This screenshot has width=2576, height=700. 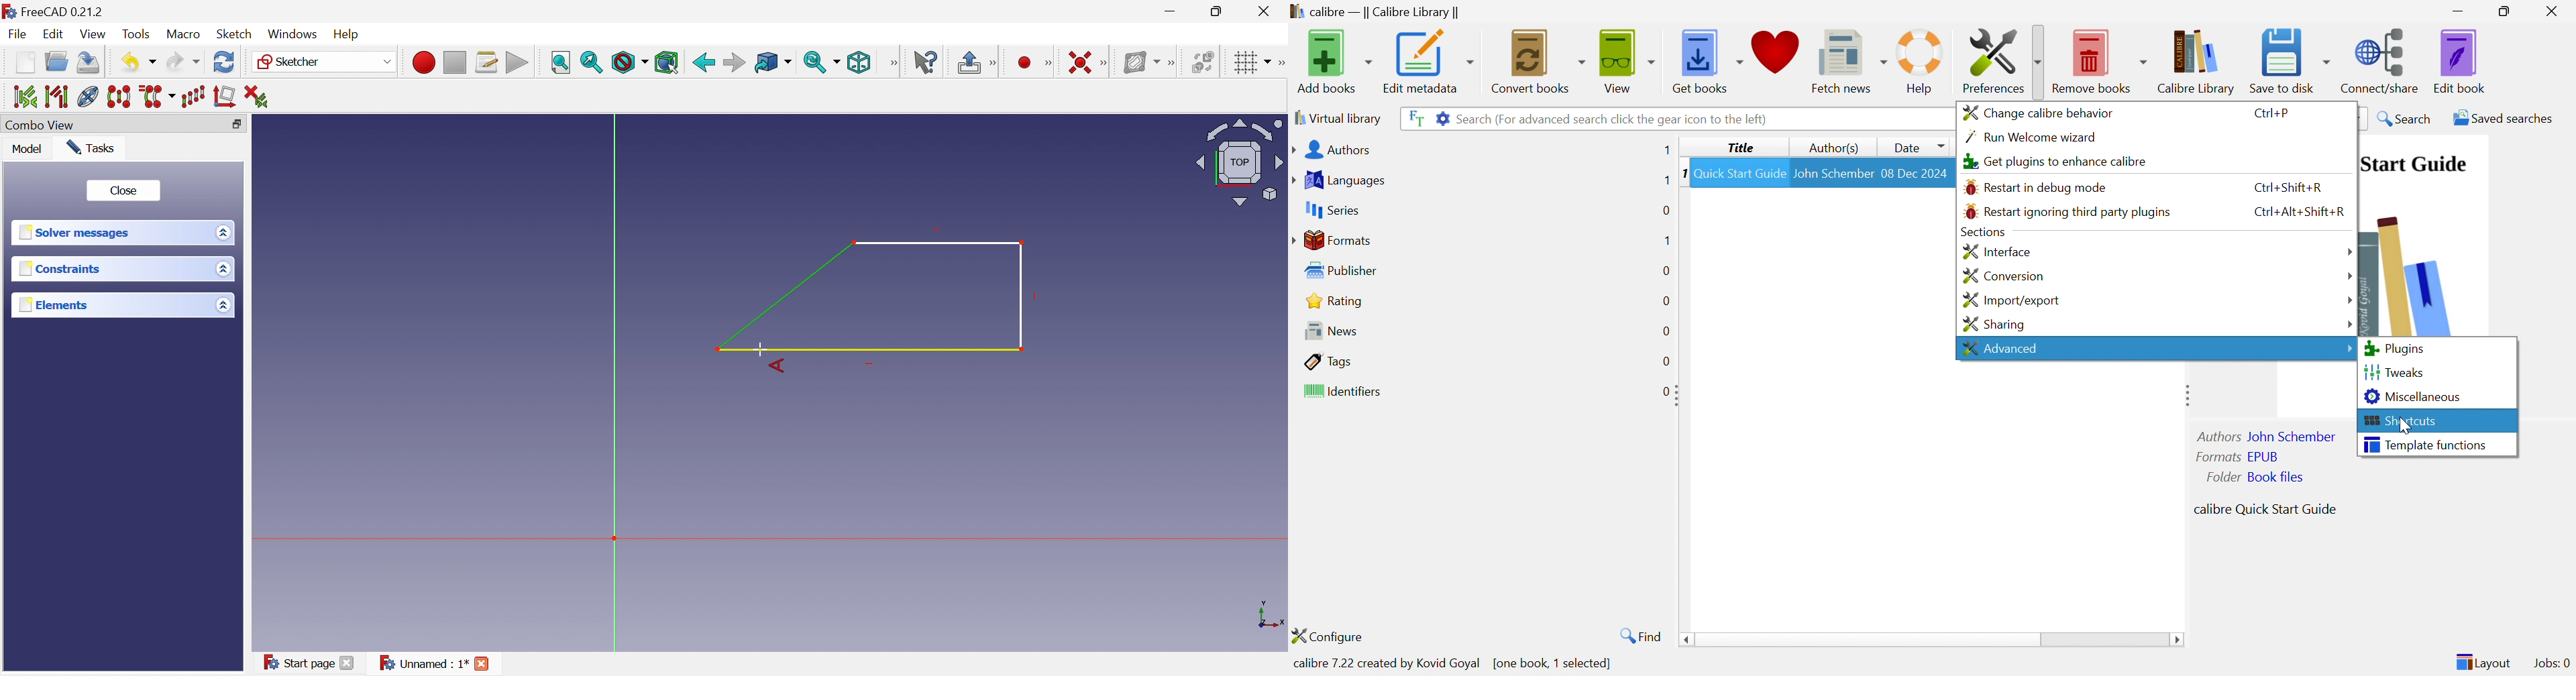 What do you see at coordinates (352, 33) in the screenshot?
I see `Help` at bounding box center [352, 33].